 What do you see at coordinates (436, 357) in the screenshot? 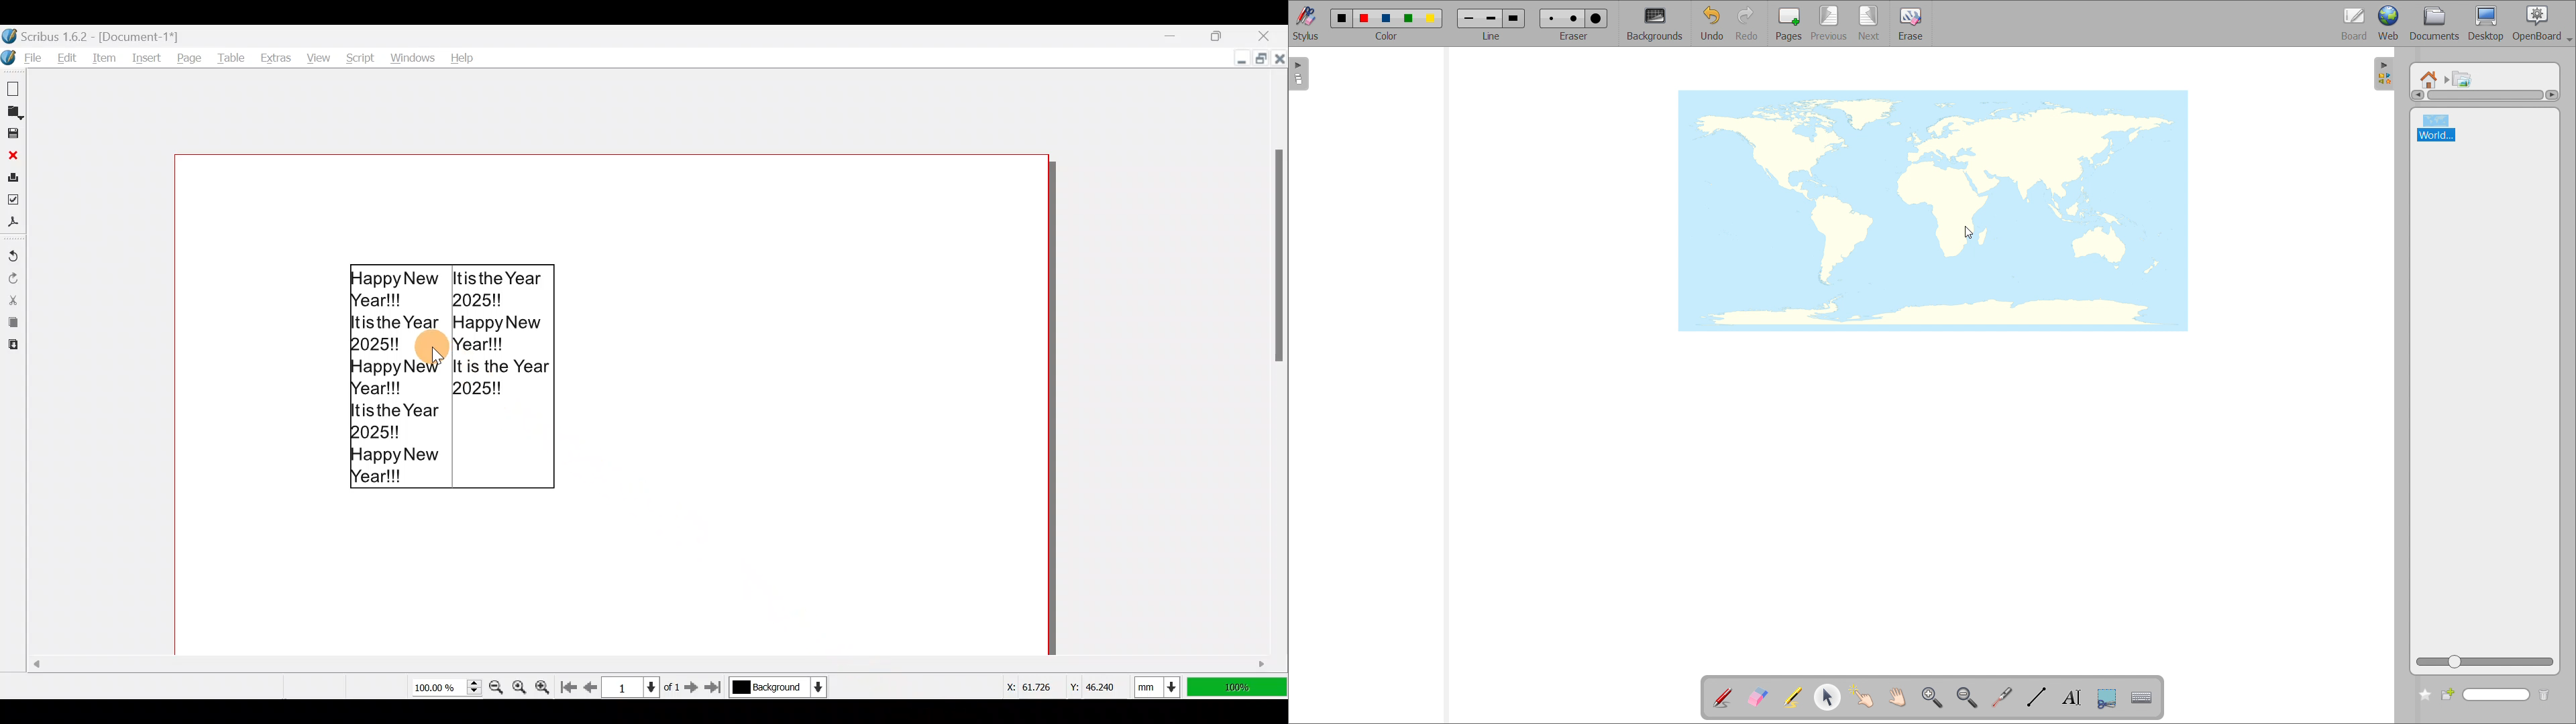
I see `Cursor on text frame` at bounding box center [436, 357].